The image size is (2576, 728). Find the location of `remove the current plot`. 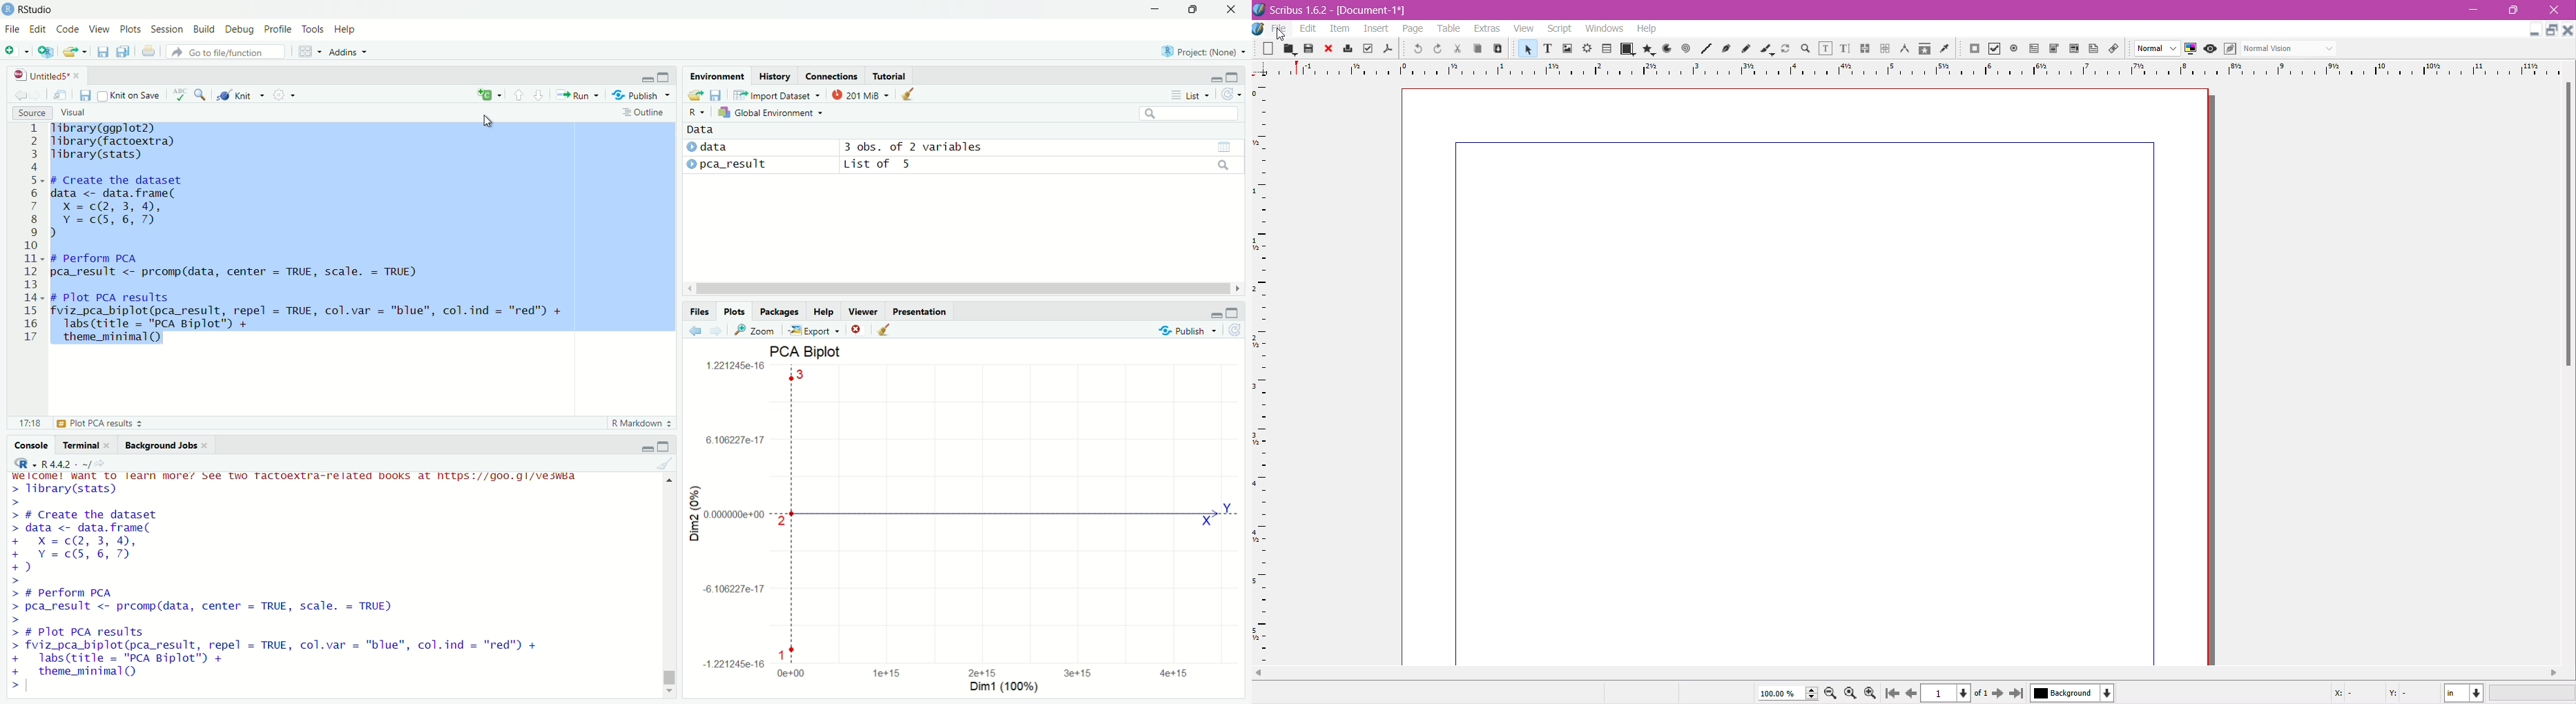

remove the current plot is located at coordinates (857, 329).